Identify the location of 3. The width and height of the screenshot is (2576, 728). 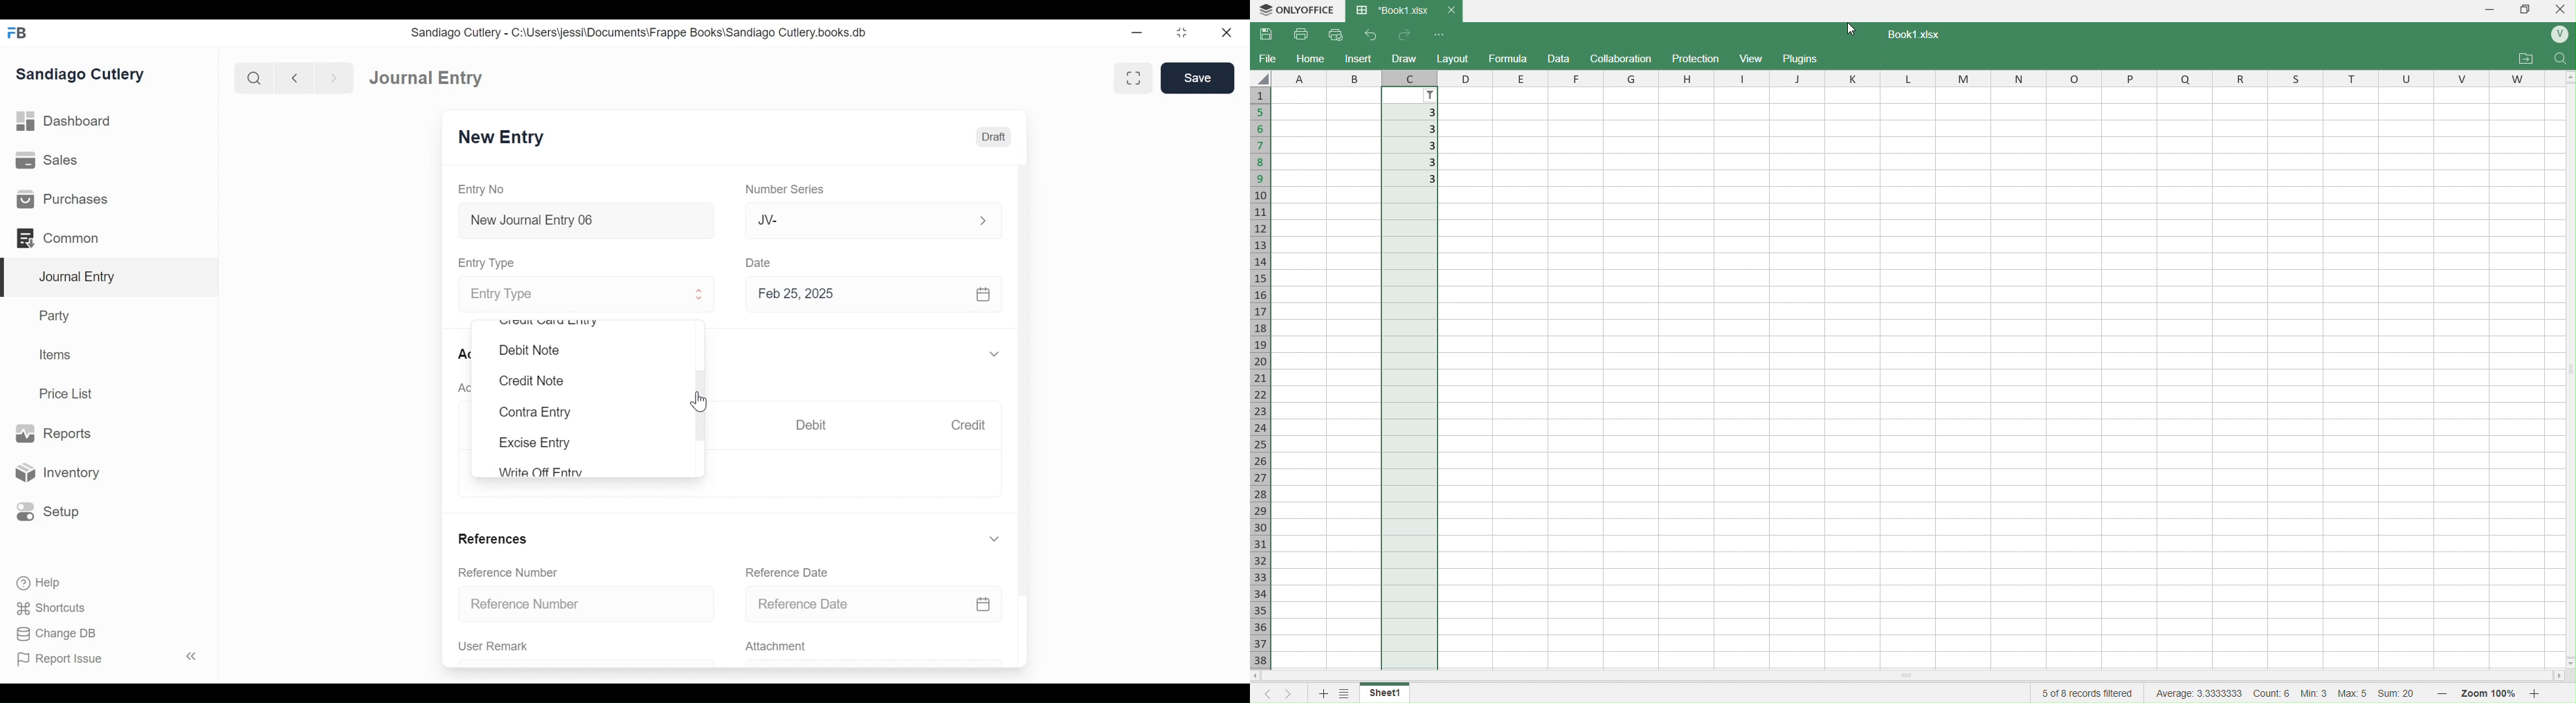
(1411, 145).